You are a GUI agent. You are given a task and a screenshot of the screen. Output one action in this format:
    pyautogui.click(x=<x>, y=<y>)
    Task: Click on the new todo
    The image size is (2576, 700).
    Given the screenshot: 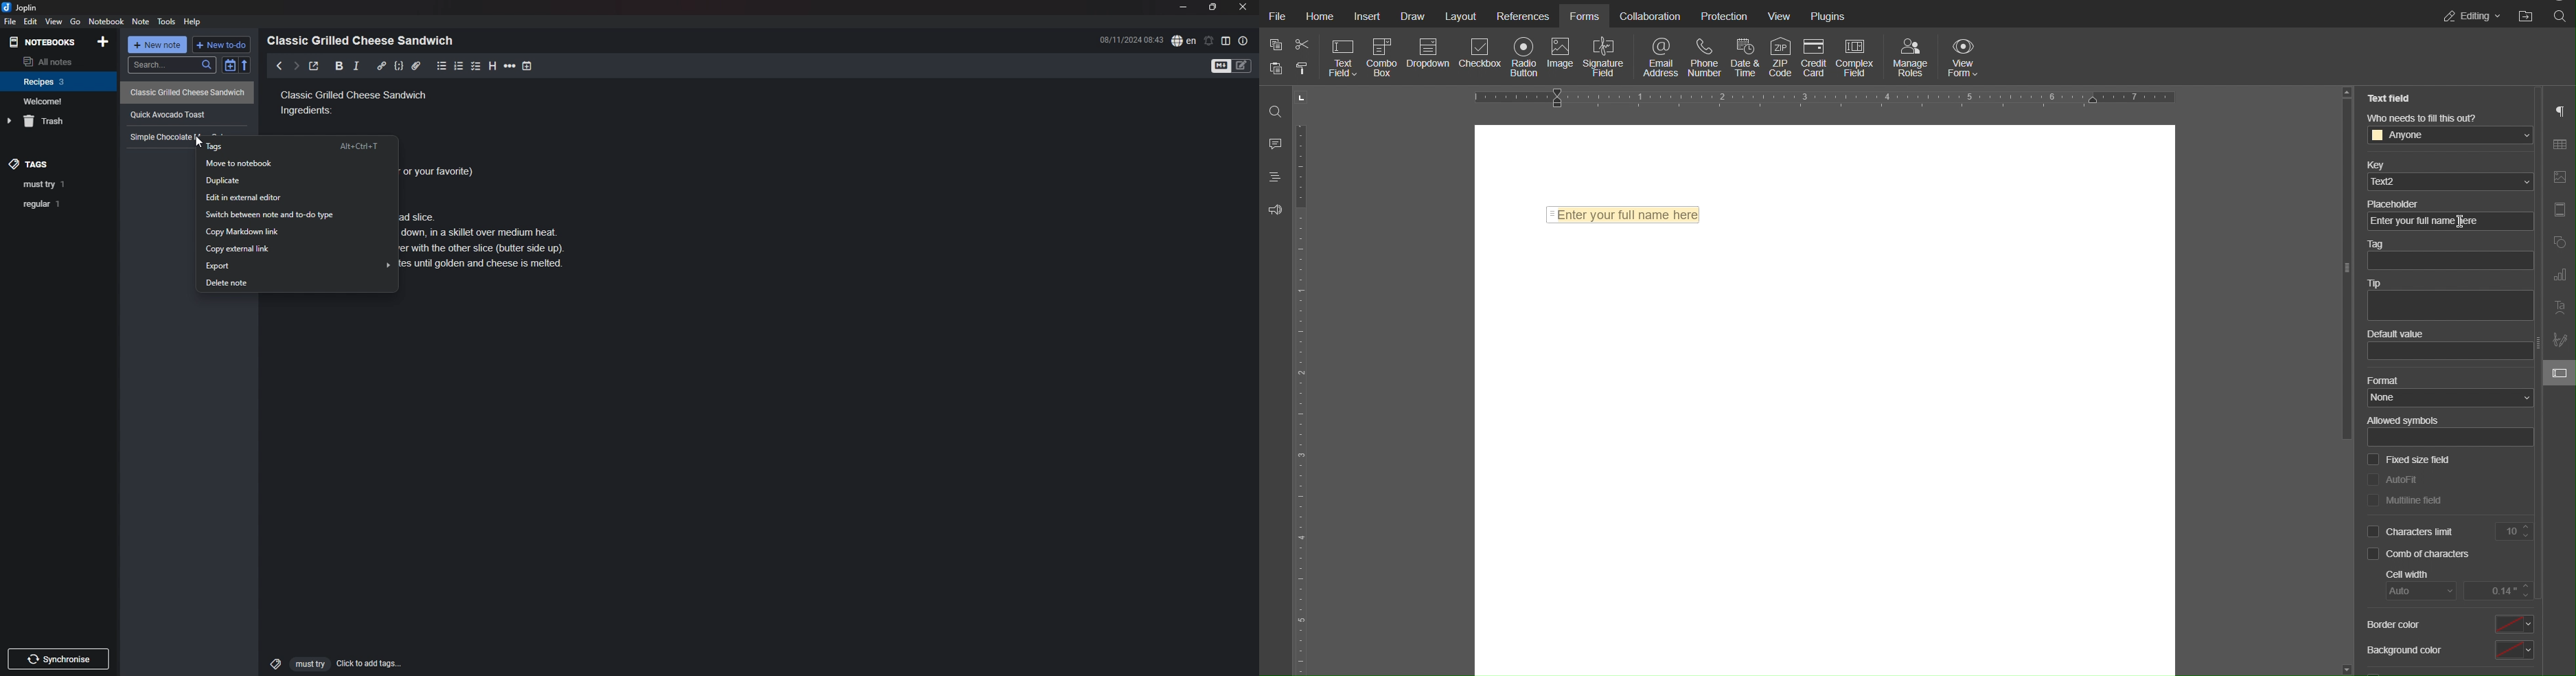 What is the action you would take?
    pyautogui.click(x=222, y=45)
    